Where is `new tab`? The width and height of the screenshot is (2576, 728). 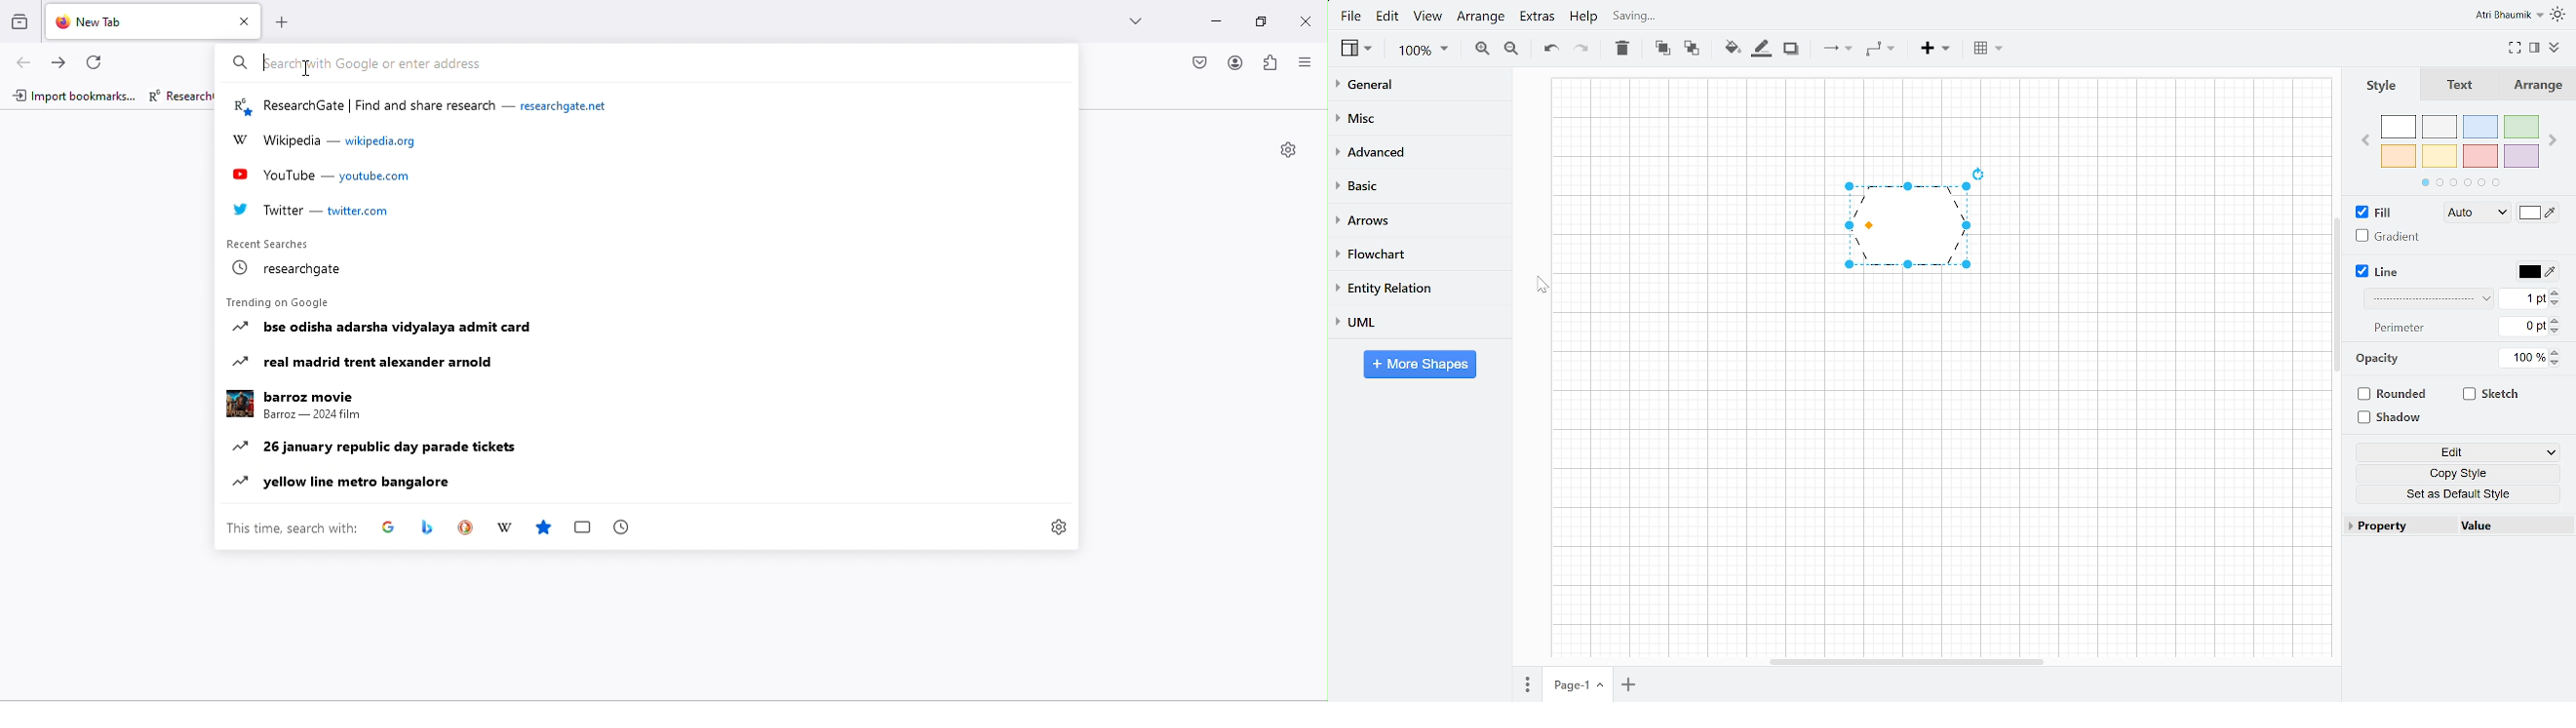 new tab is located at coordinates (119, 20).